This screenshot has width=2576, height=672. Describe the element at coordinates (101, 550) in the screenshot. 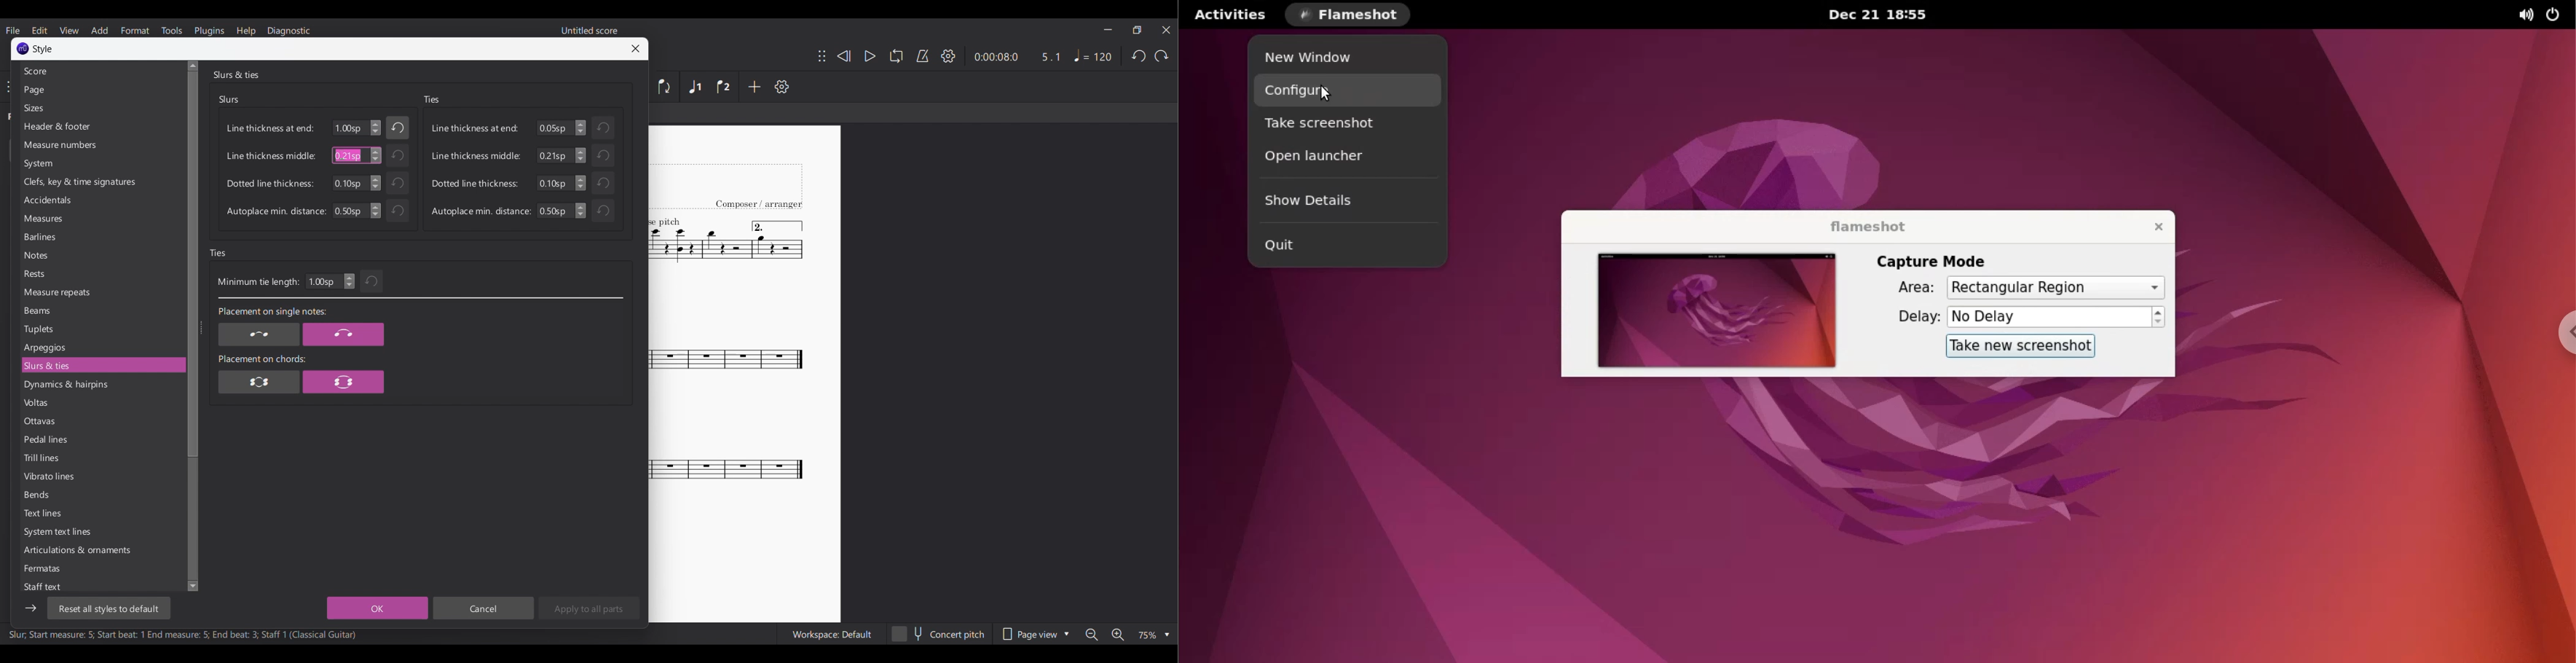

I see `Articulations & ornaments` at that location.